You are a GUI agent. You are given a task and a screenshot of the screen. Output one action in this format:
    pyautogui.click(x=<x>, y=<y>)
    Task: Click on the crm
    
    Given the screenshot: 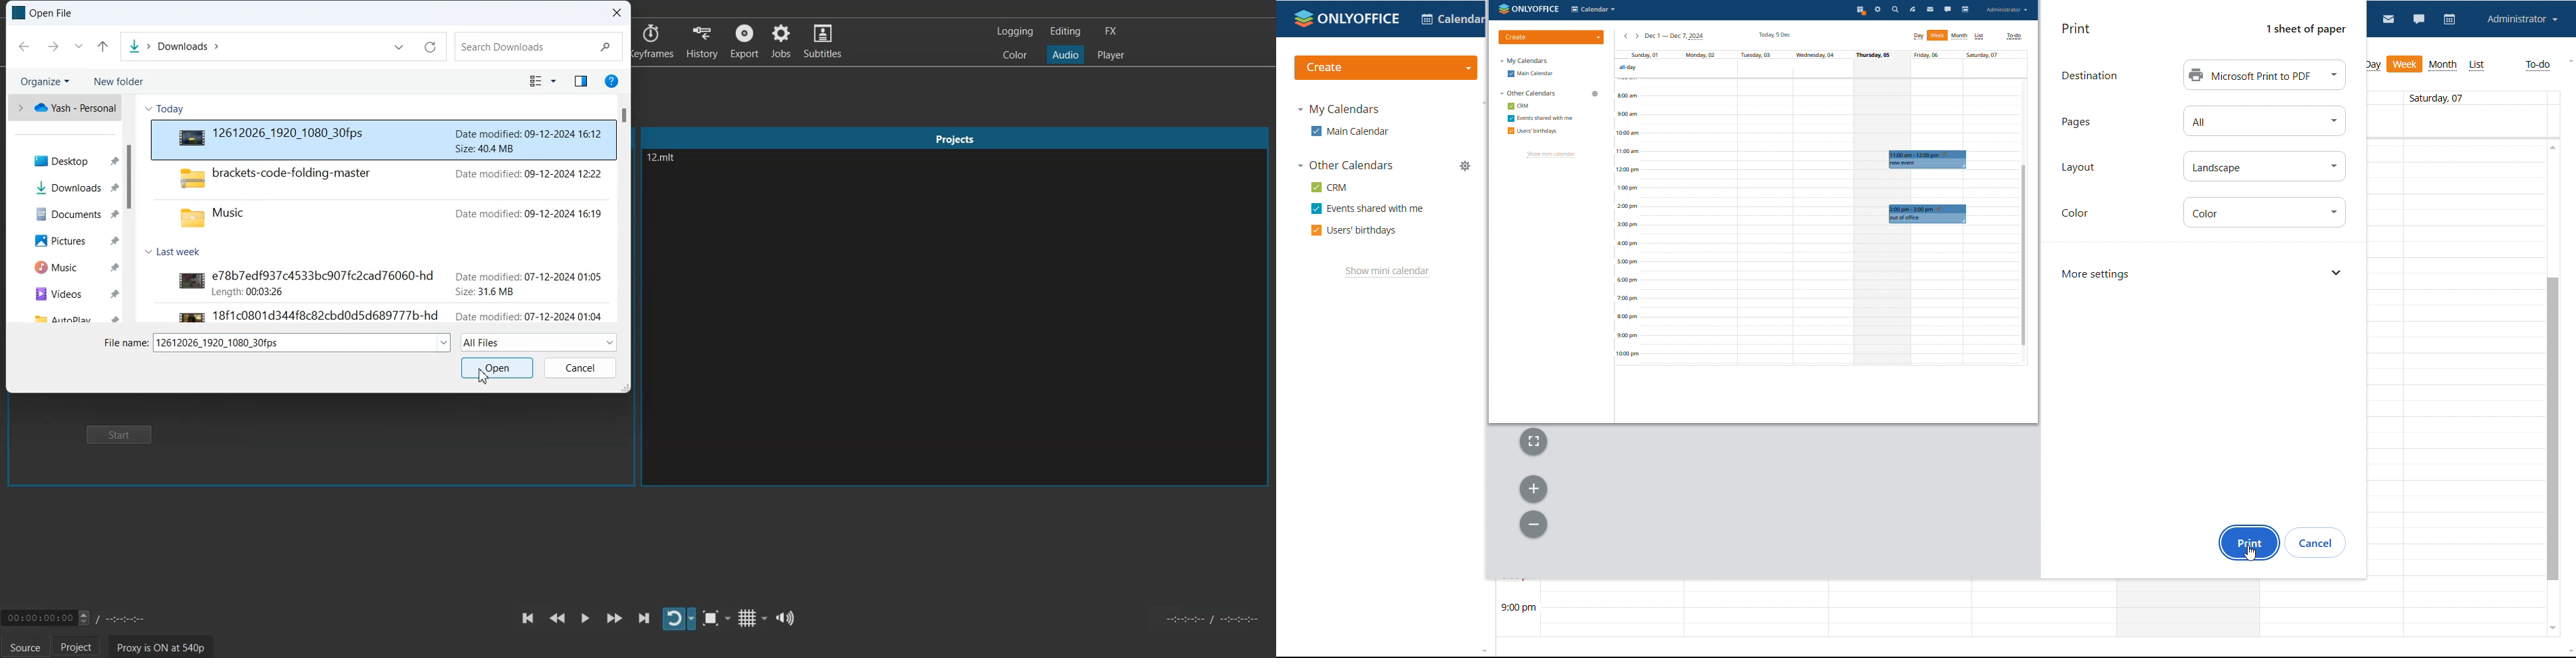 What is the action you would take?
    pyautogui.click(x=1330, y=186)
    